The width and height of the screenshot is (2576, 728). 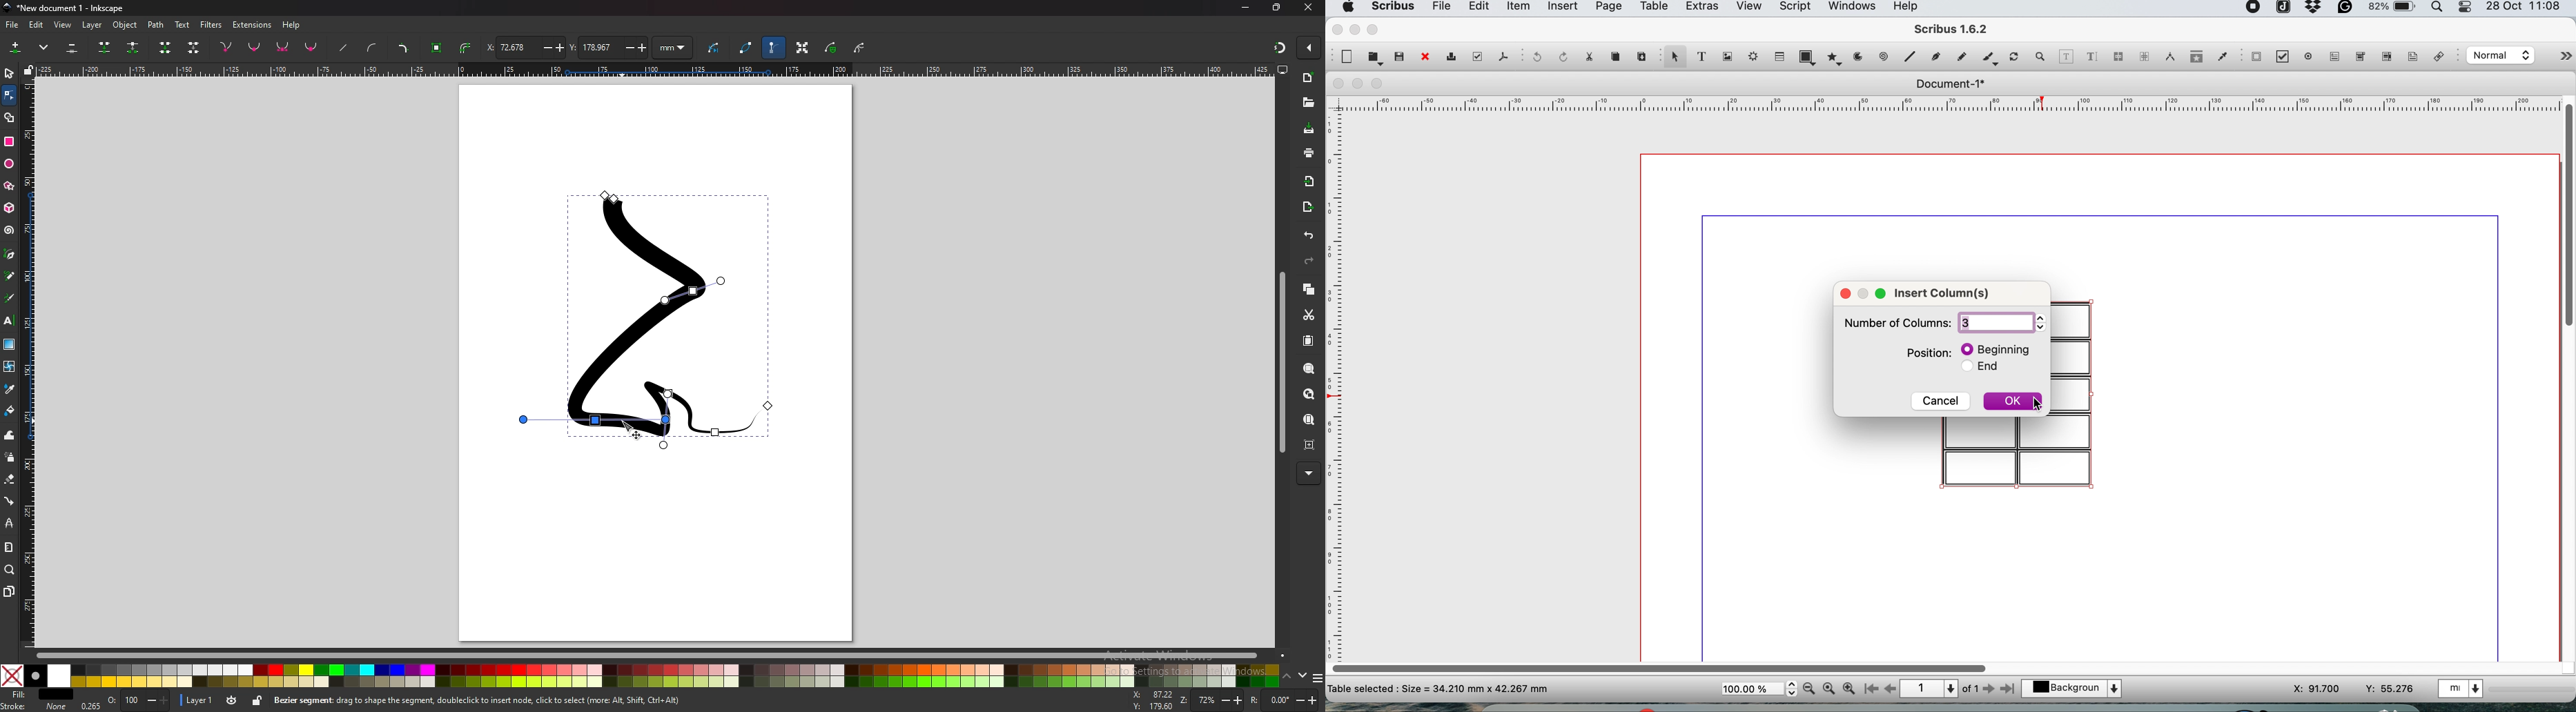 I want to click on redo, so click(x=1309, y=261).